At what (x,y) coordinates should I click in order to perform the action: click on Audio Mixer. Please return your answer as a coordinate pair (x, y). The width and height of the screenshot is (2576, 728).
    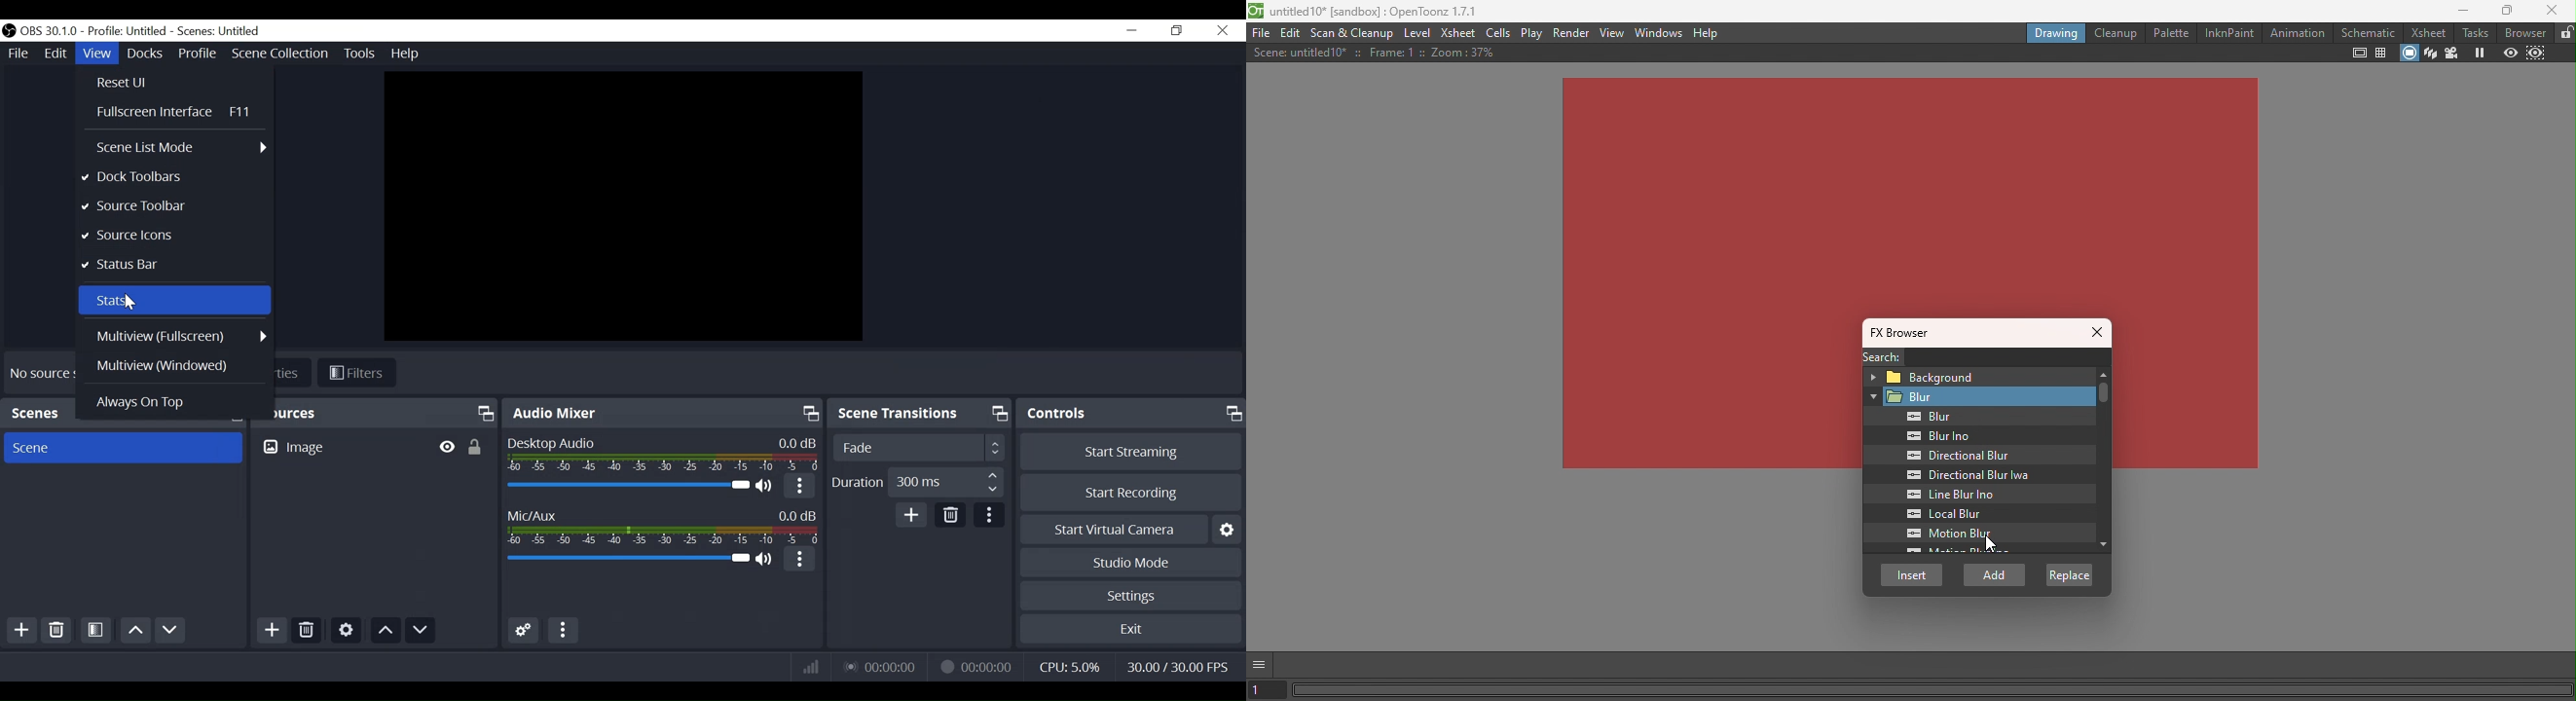
    Looking at the image, I should click on (663, 412).